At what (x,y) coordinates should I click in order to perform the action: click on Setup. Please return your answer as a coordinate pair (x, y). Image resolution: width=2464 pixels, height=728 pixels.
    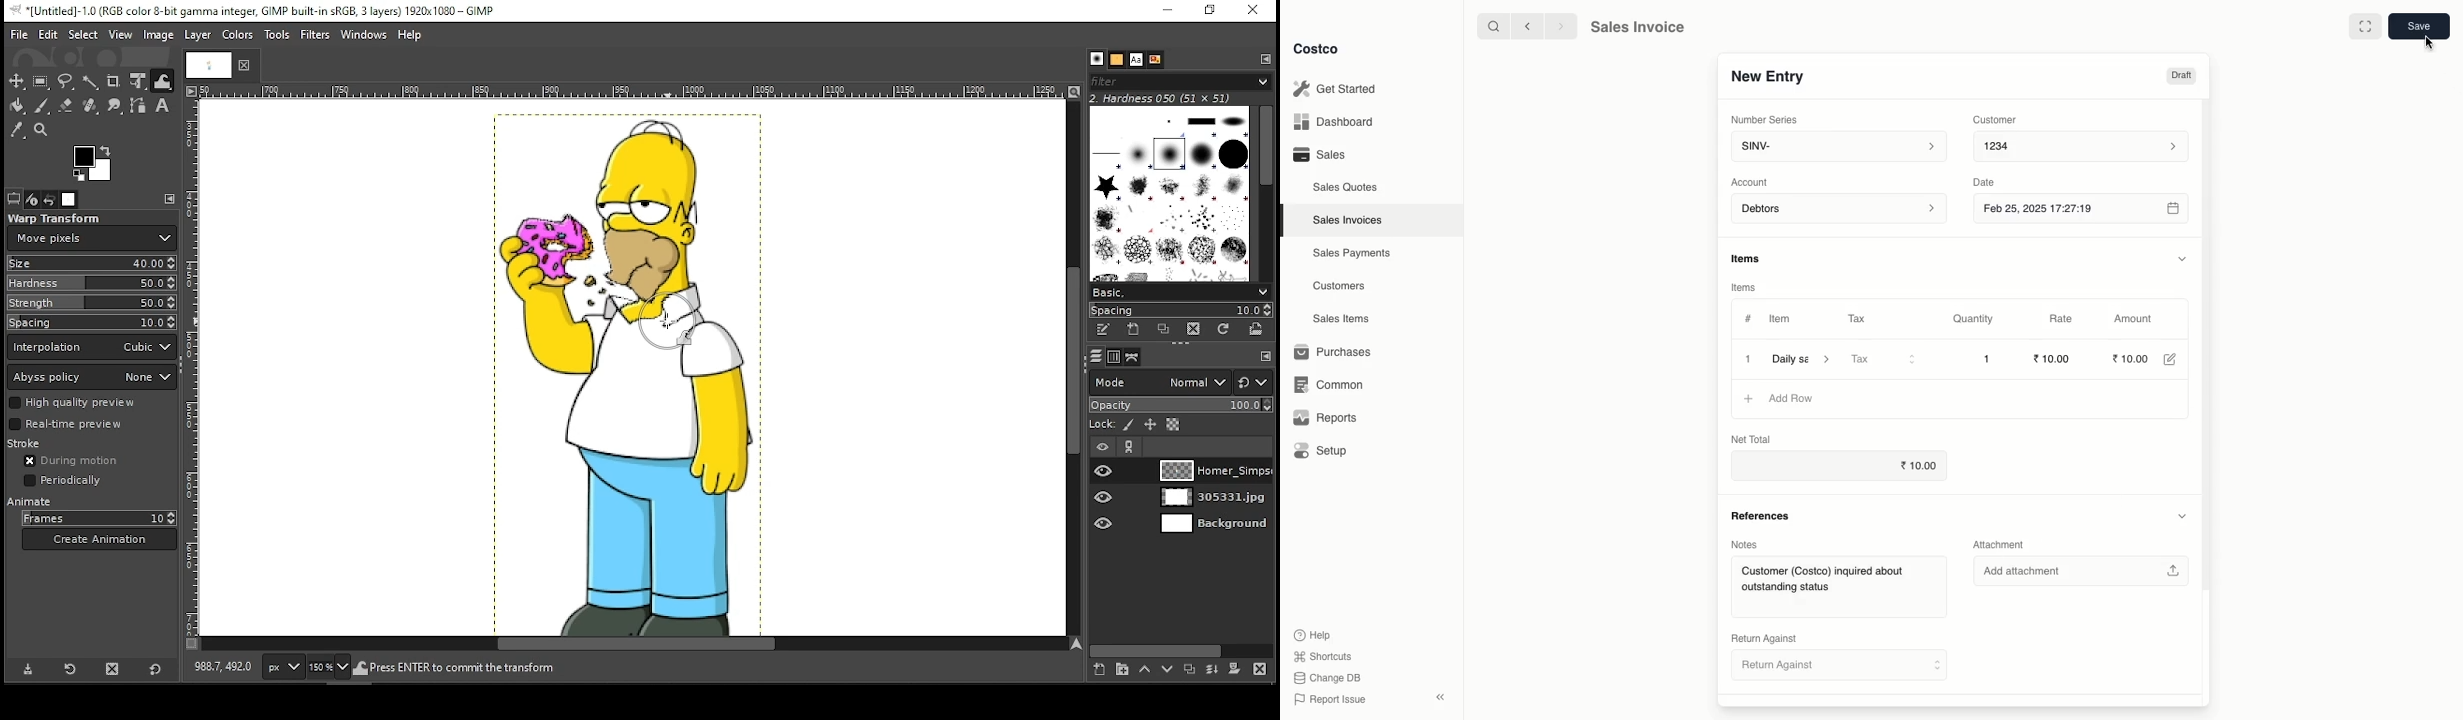
    Looking at the image, I should click on (1321, 449).